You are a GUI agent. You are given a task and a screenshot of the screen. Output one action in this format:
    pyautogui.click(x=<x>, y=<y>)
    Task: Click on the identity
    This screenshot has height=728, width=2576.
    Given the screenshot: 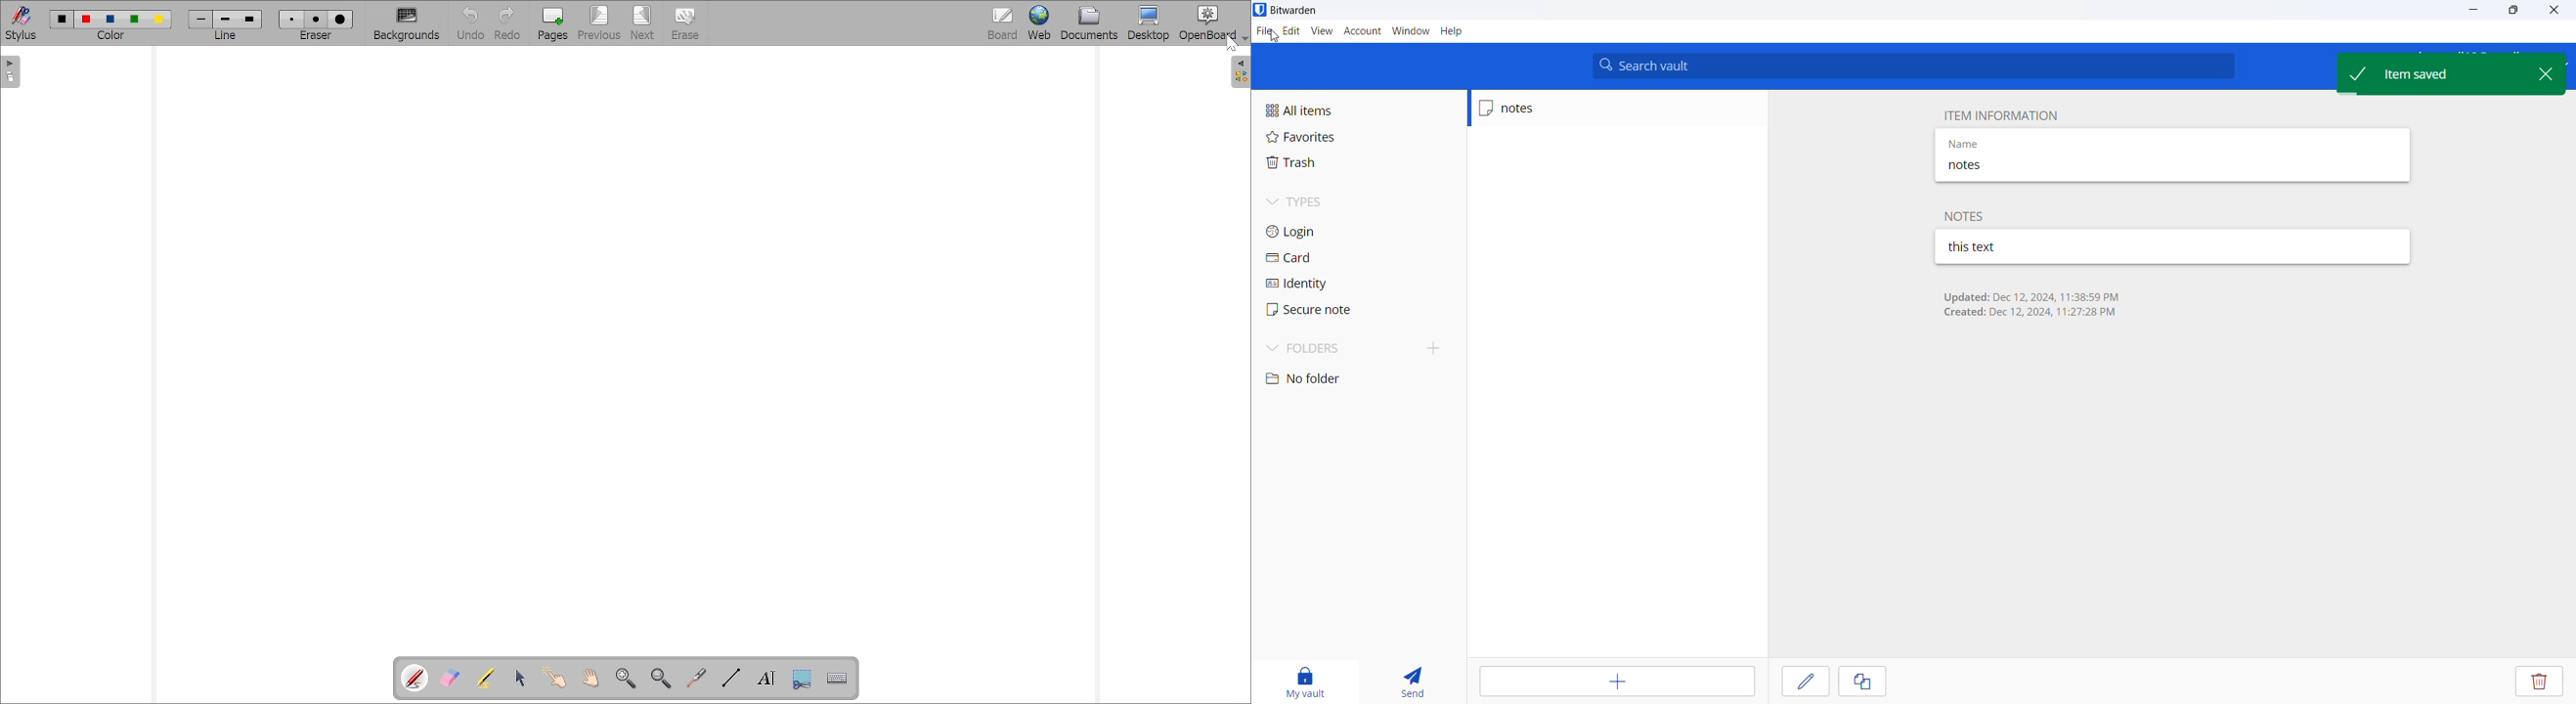 What is the action you would take?
    pyautogui.click(x=1314, y=286)
    